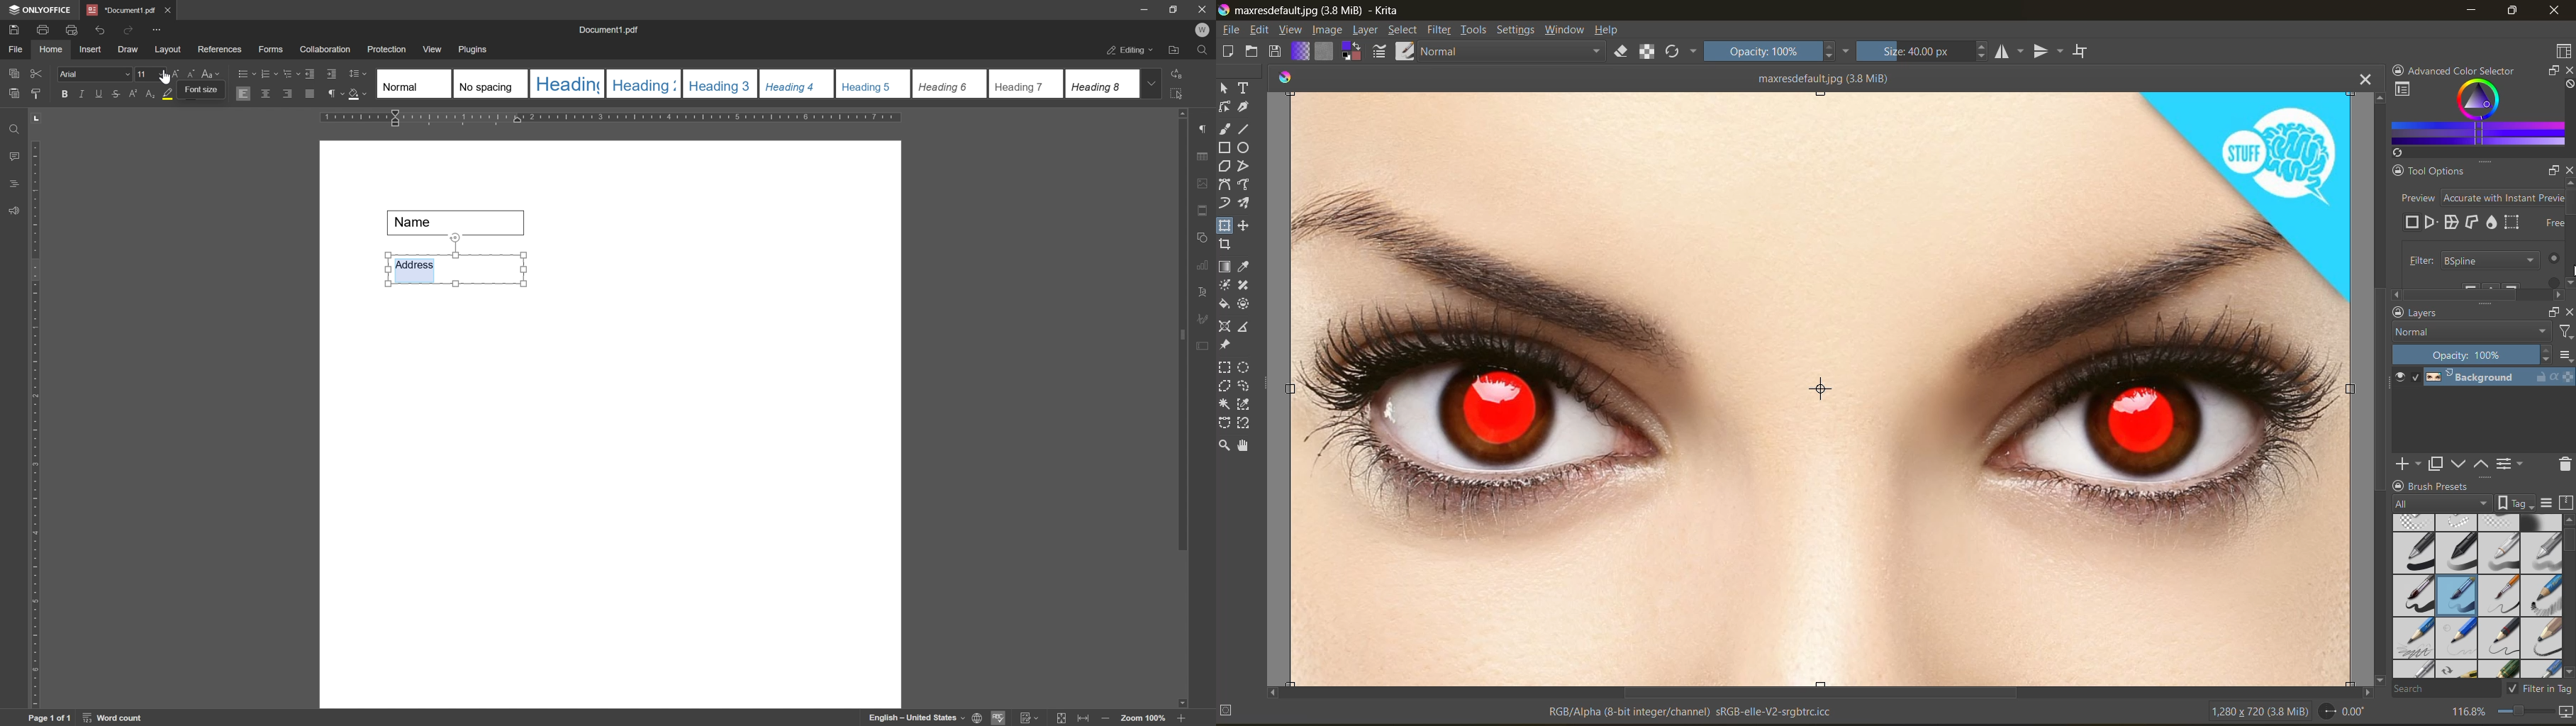 This screenshot has height=728, width=2576. What do you see at coordinates (460, 222) in the screenshot?
I see `Name` at bounding box center [460, 222].